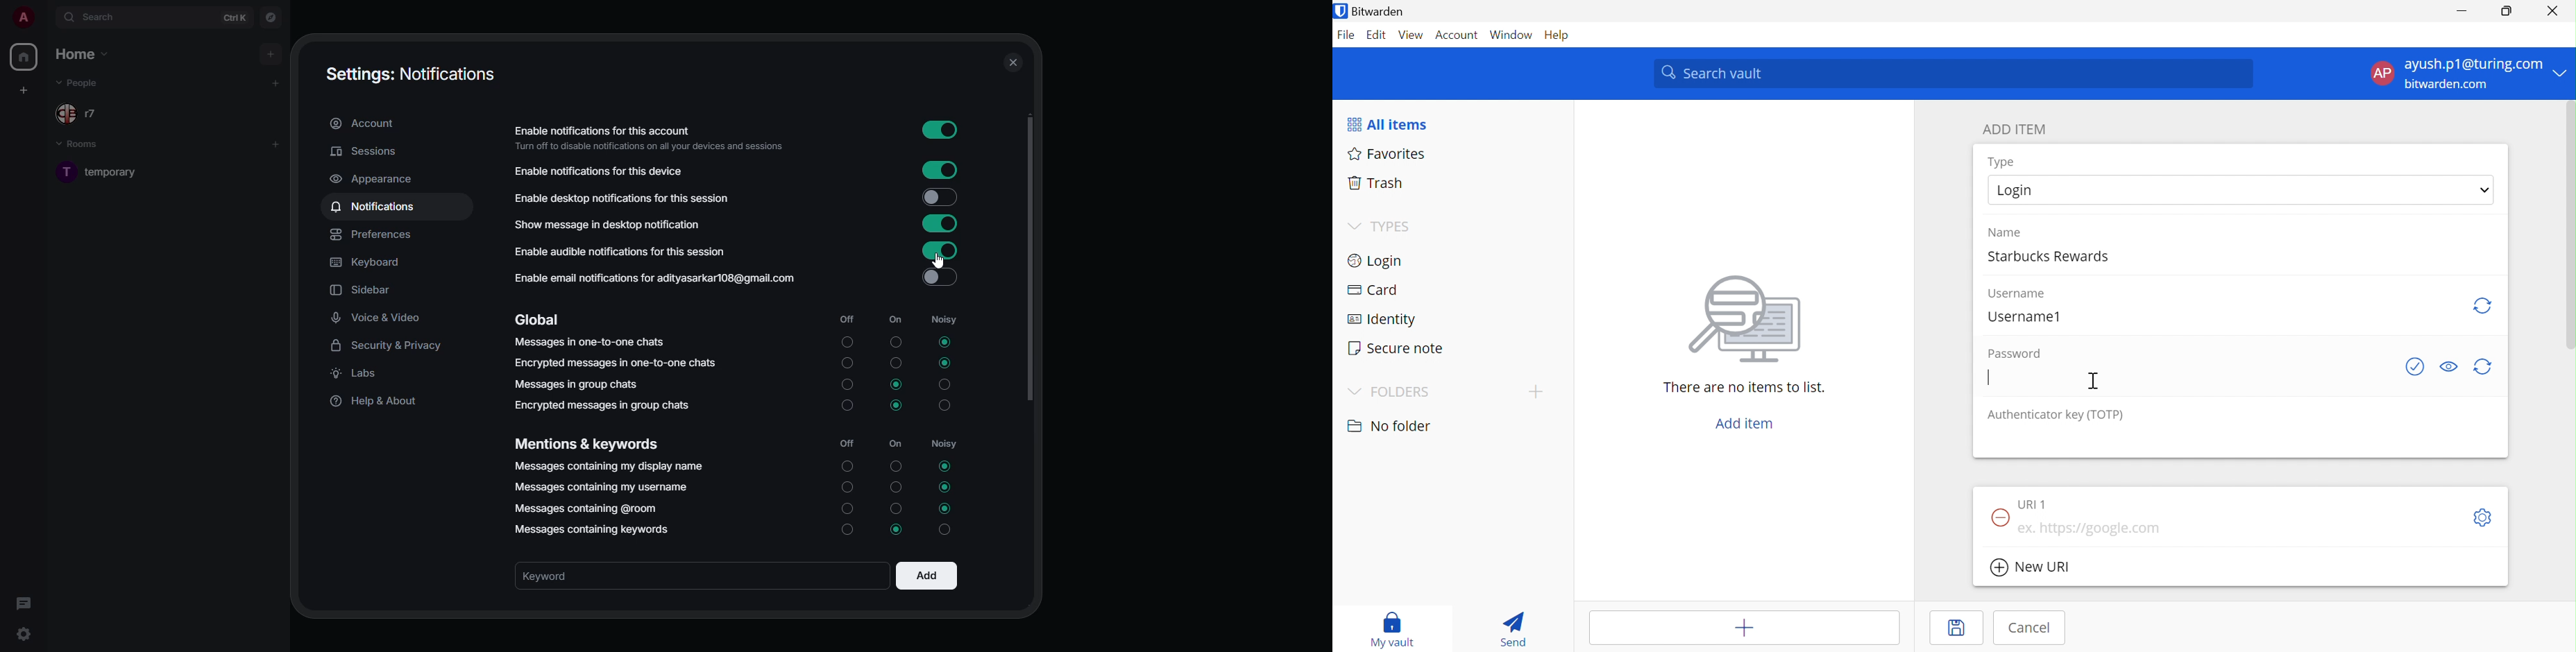 Image resolution: width=2576 pixels, height=672 pixels. What do you see at coordinates (895, 342) in the screenshot?
I see `On Unselected` at bounding box center [895, 342].